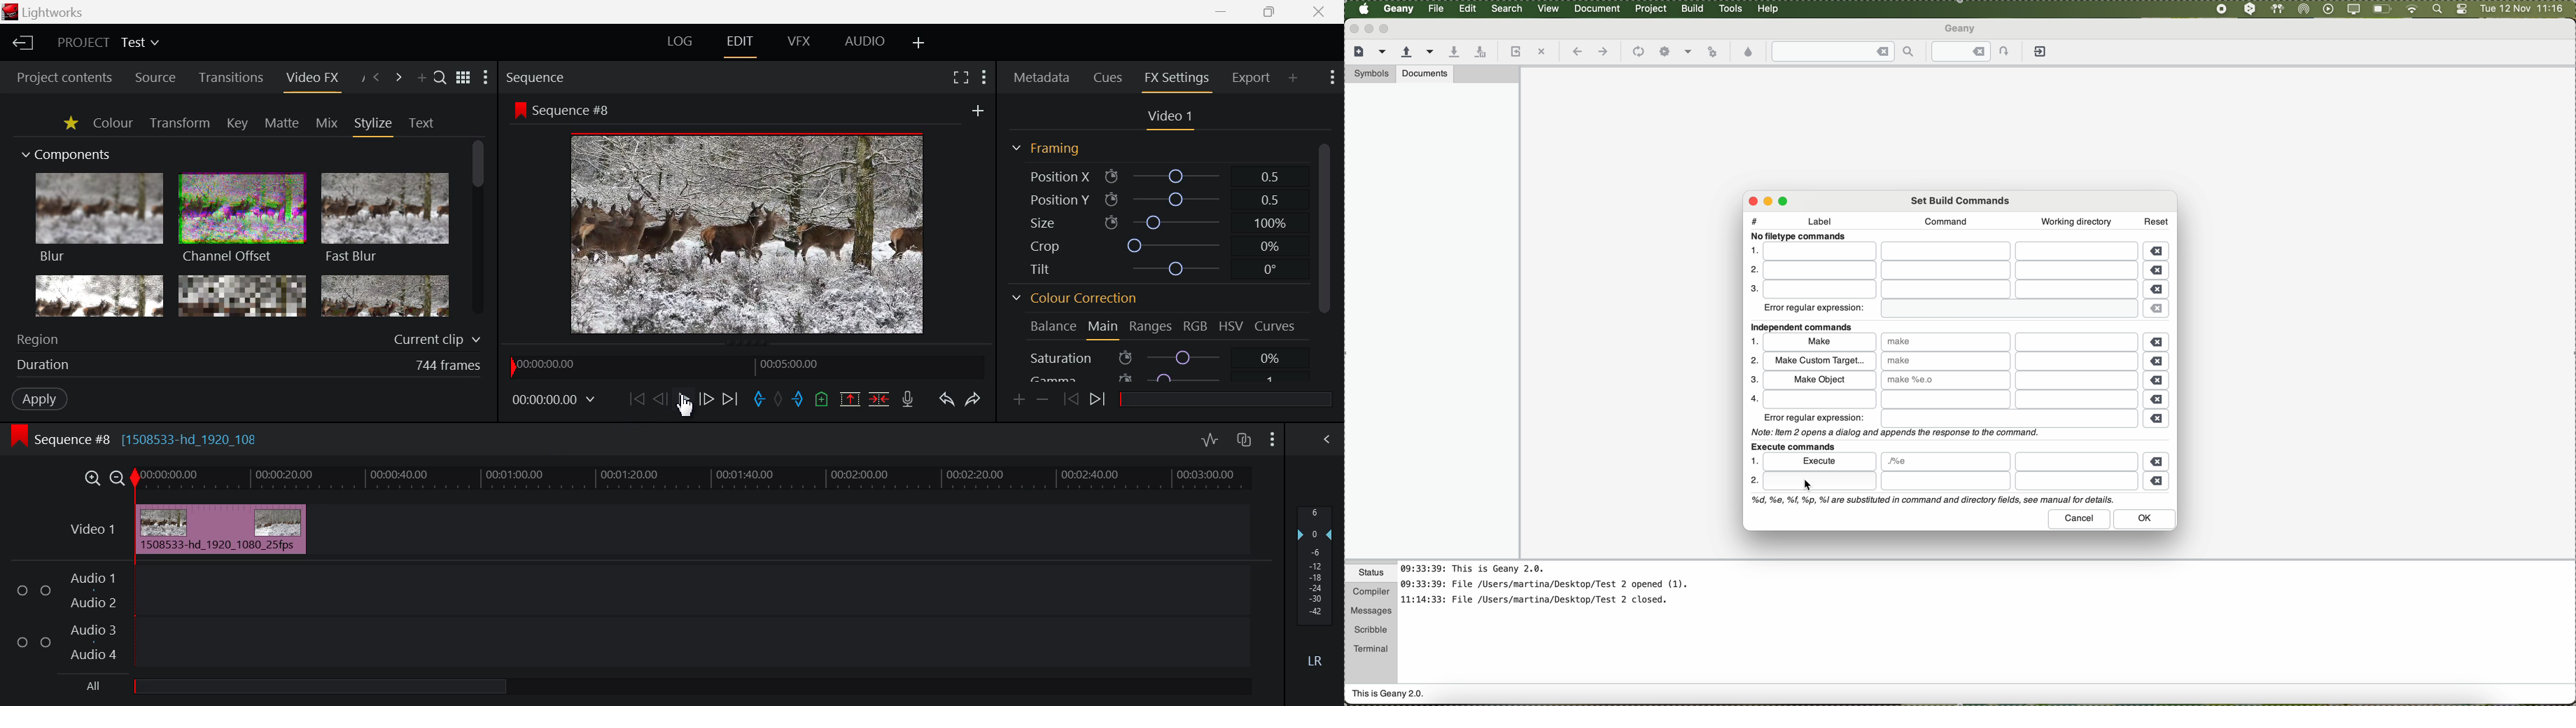 The image size is (2576, 728). What do you see at coordinates (1514, 52) in the screenshot?
I see `reload the current file from disk` at bounding box center [1514, 52].